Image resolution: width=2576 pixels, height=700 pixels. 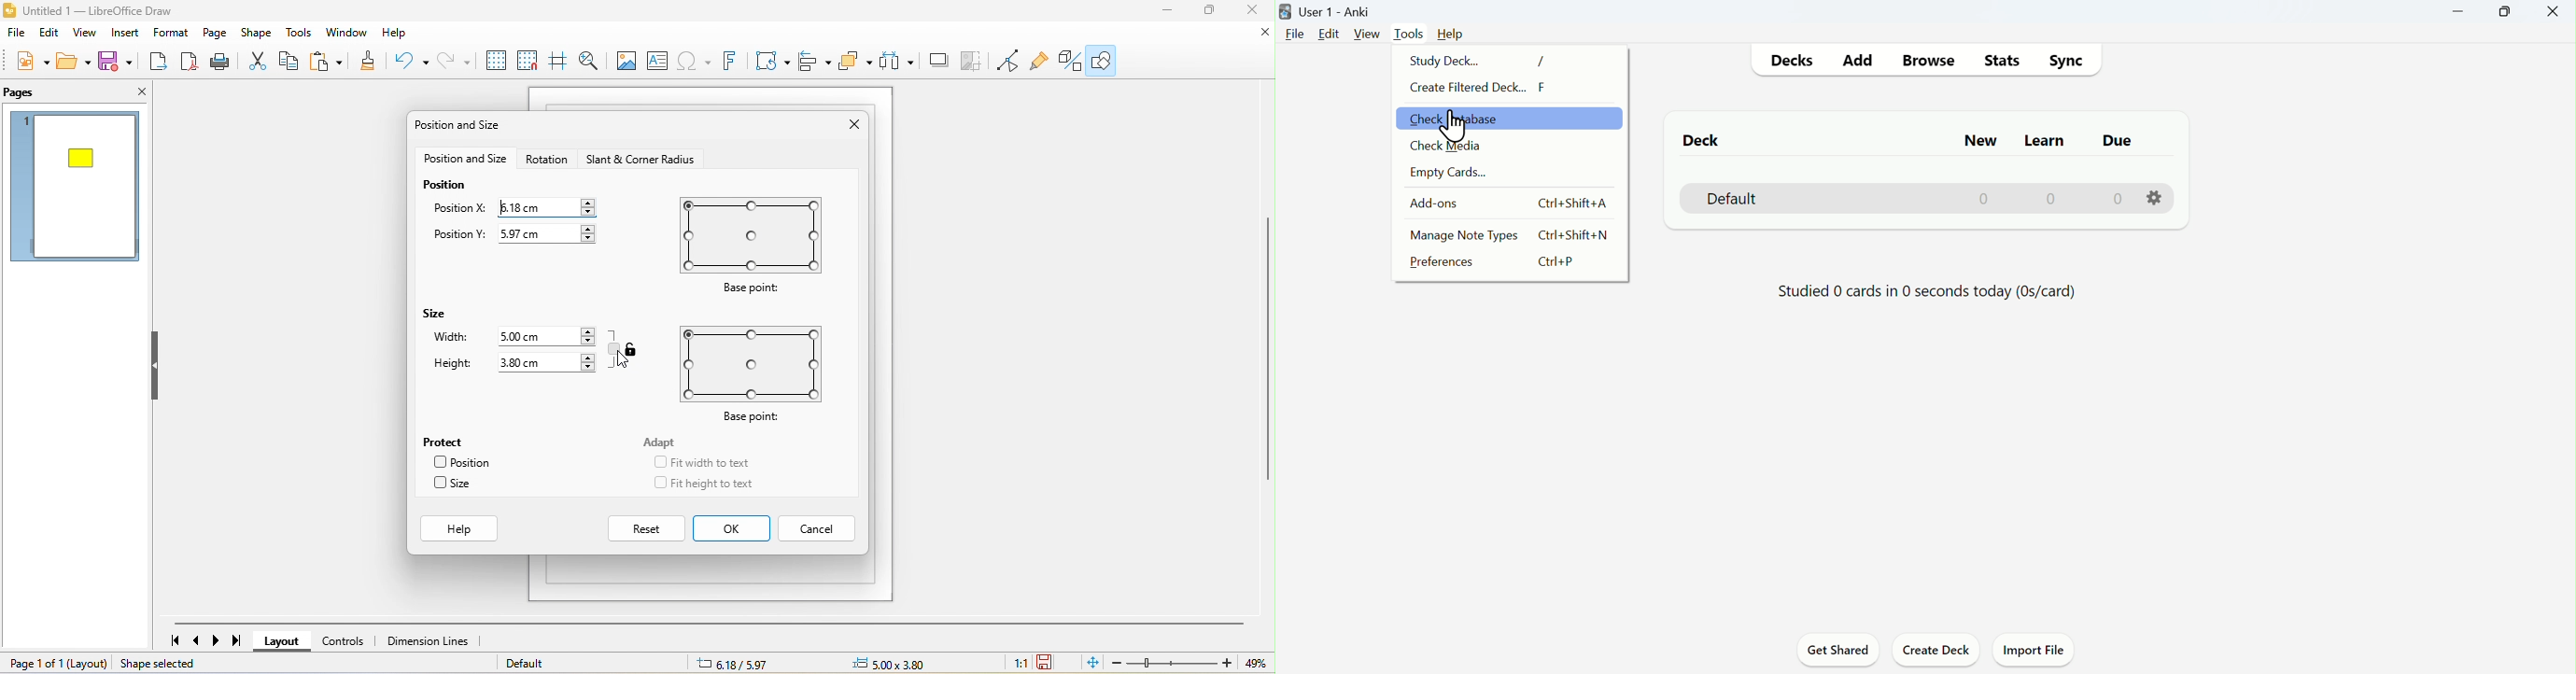 I want to click on toggle draw function, so click(x=1068, y=59).